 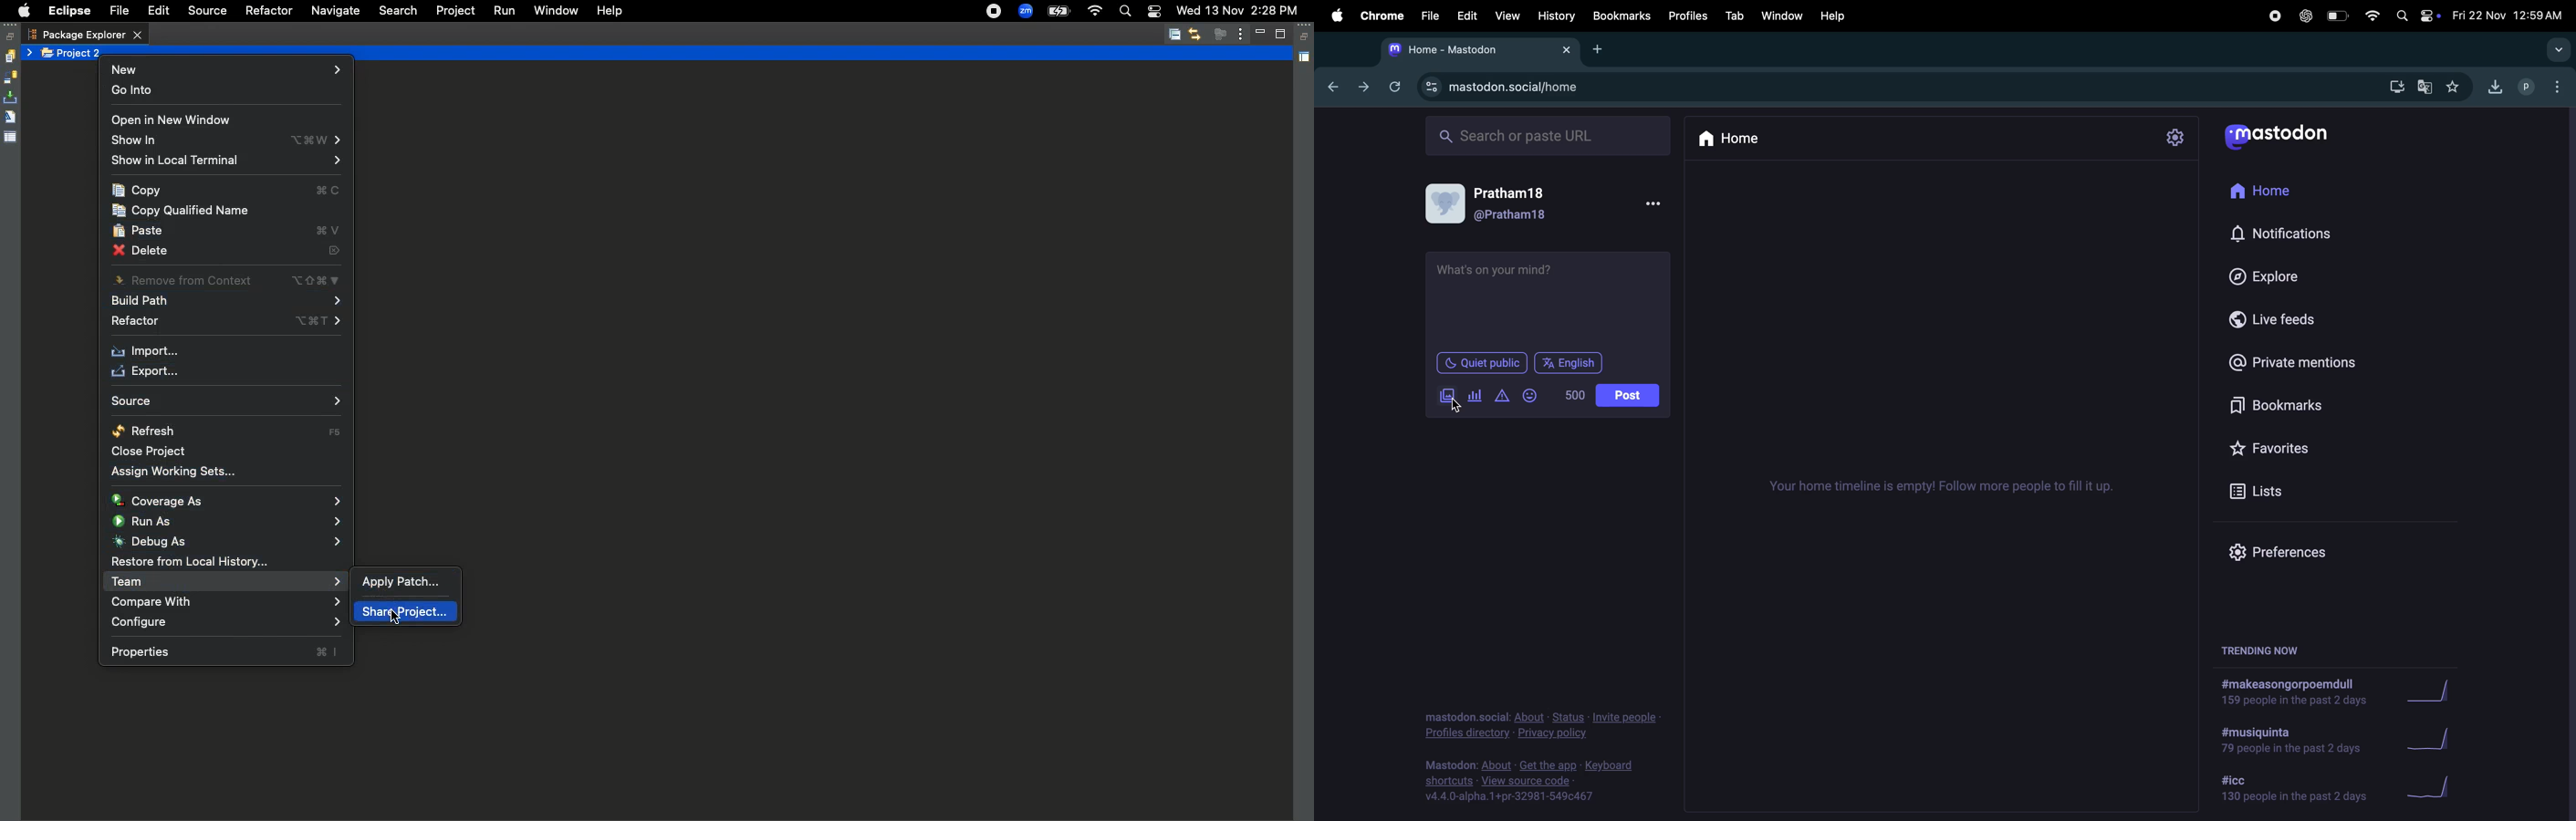 What do you see at coordinates (2336, 16) in the screenshot?
I see `battery` at bounding box center [2336, 16].